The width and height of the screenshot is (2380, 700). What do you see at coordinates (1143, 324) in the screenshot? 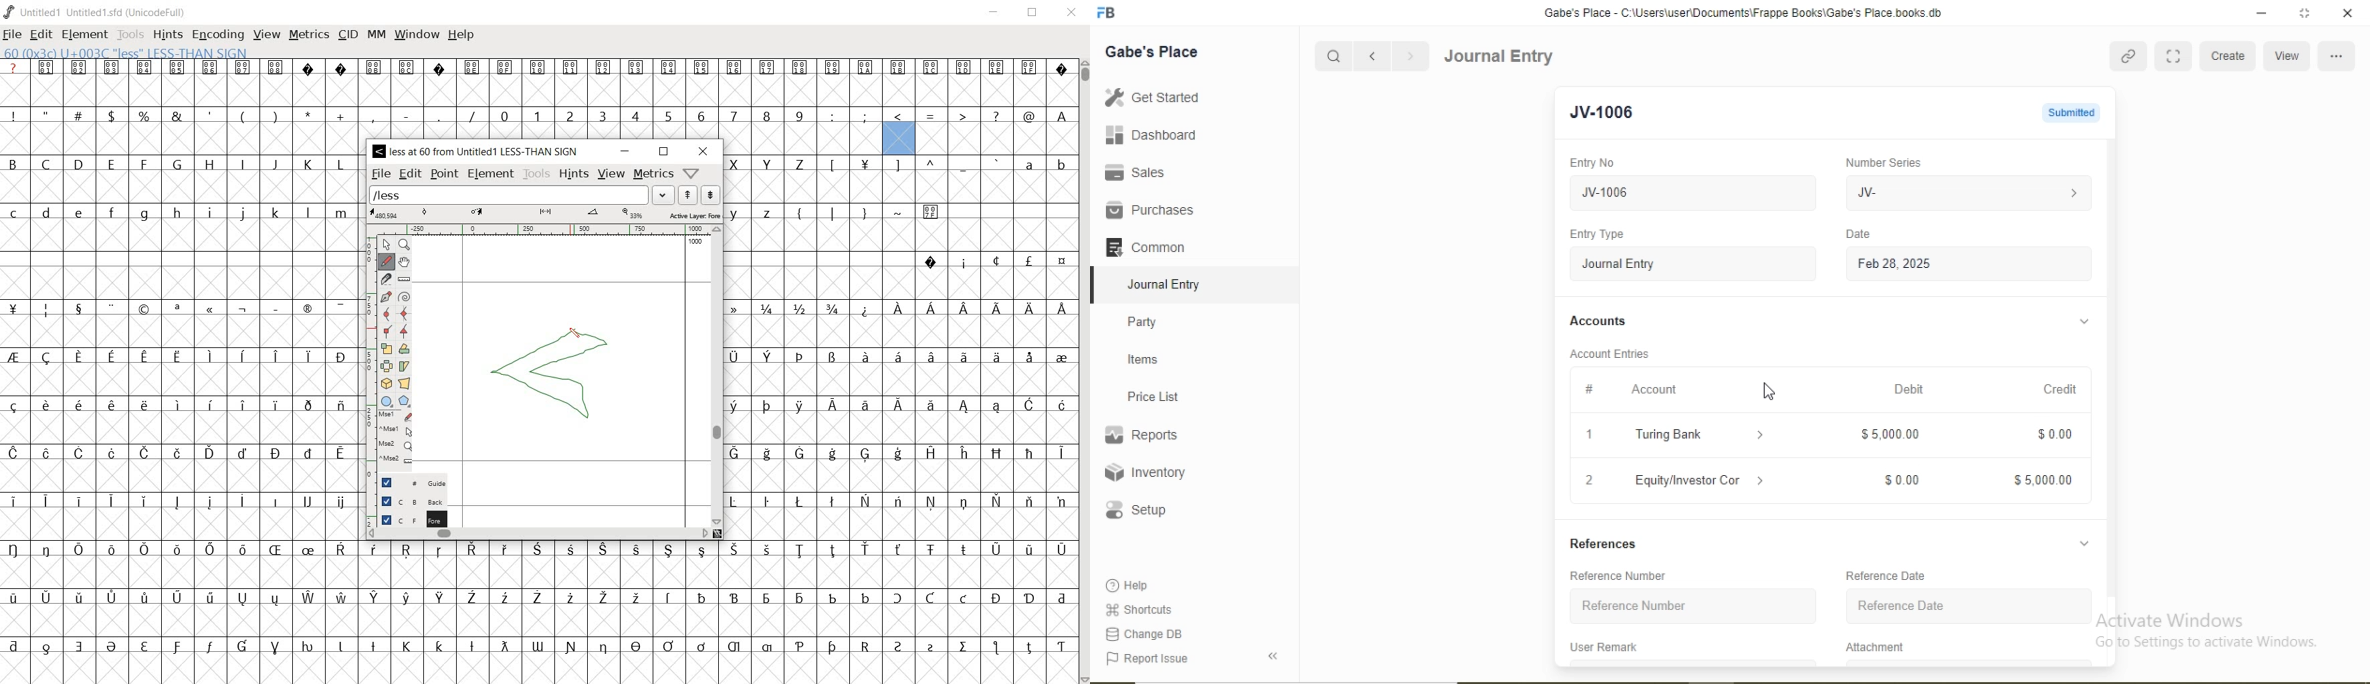
I see `Party` at bounding box center [1143, 324].